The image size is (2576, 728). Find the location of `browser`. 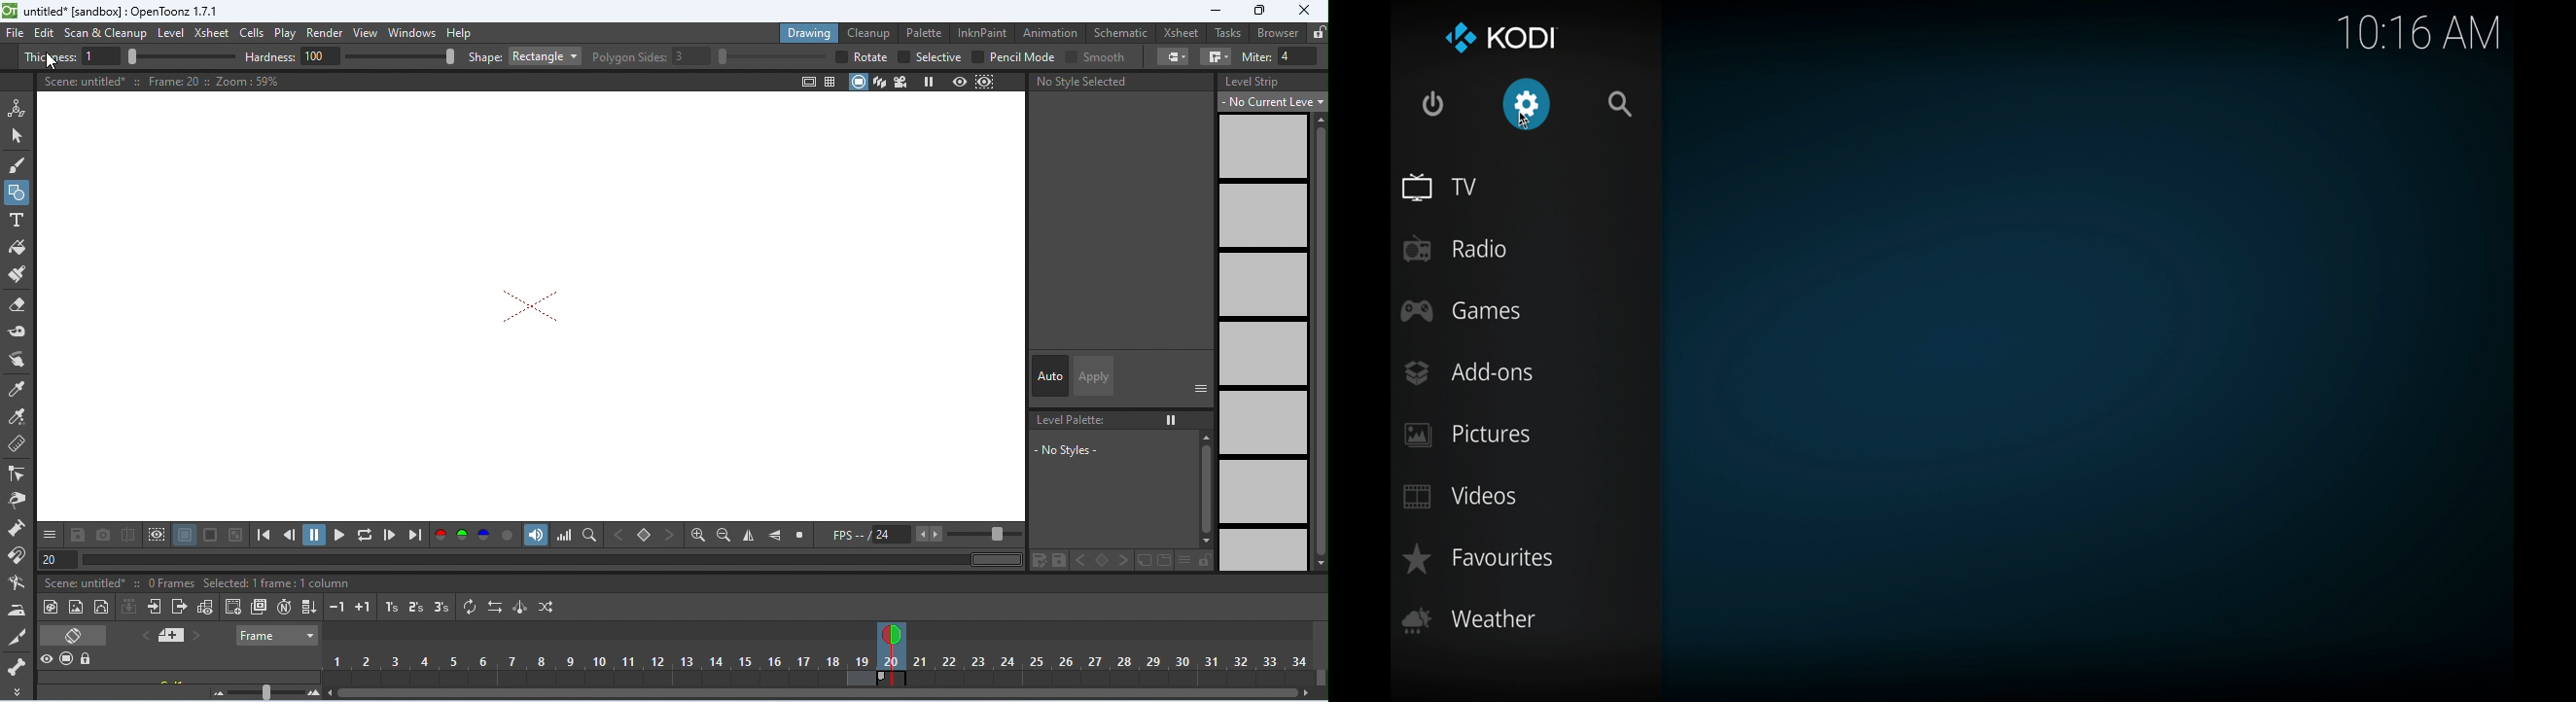

browser is located at coordinates (1279, 33).